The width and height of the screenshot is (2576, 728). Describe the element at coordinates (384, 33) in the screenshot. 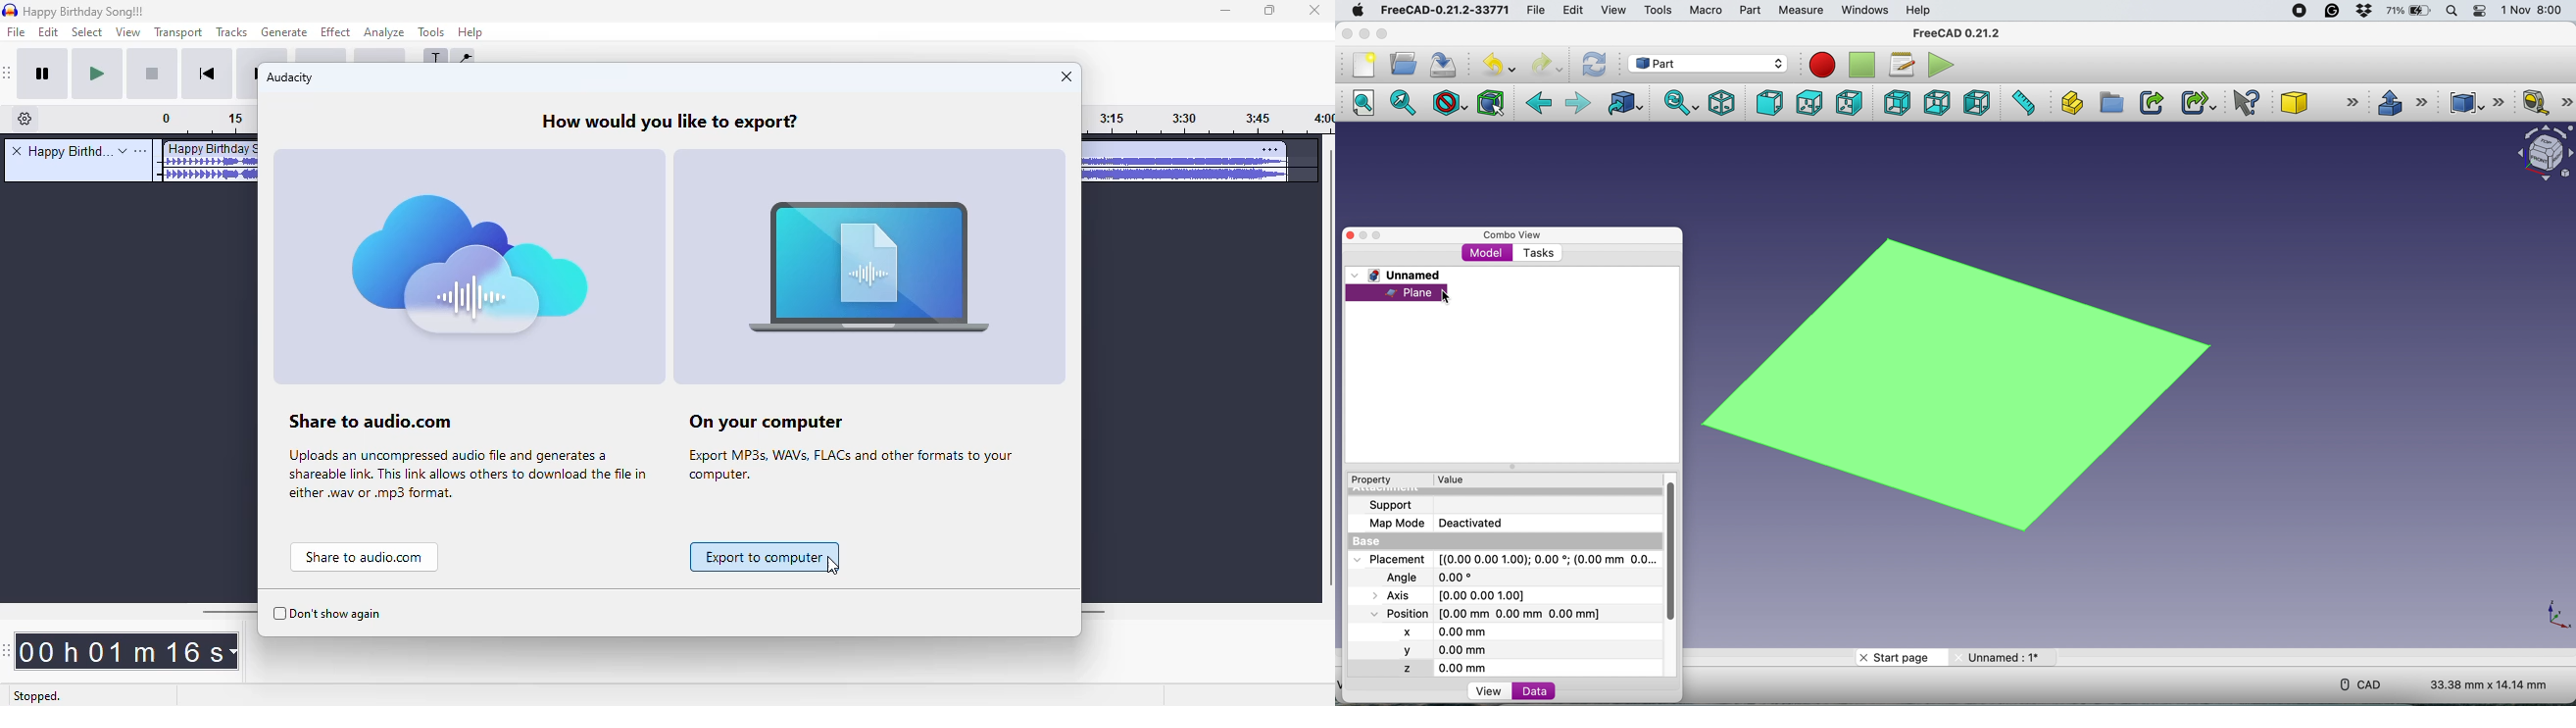

I see `analyze` at that location.